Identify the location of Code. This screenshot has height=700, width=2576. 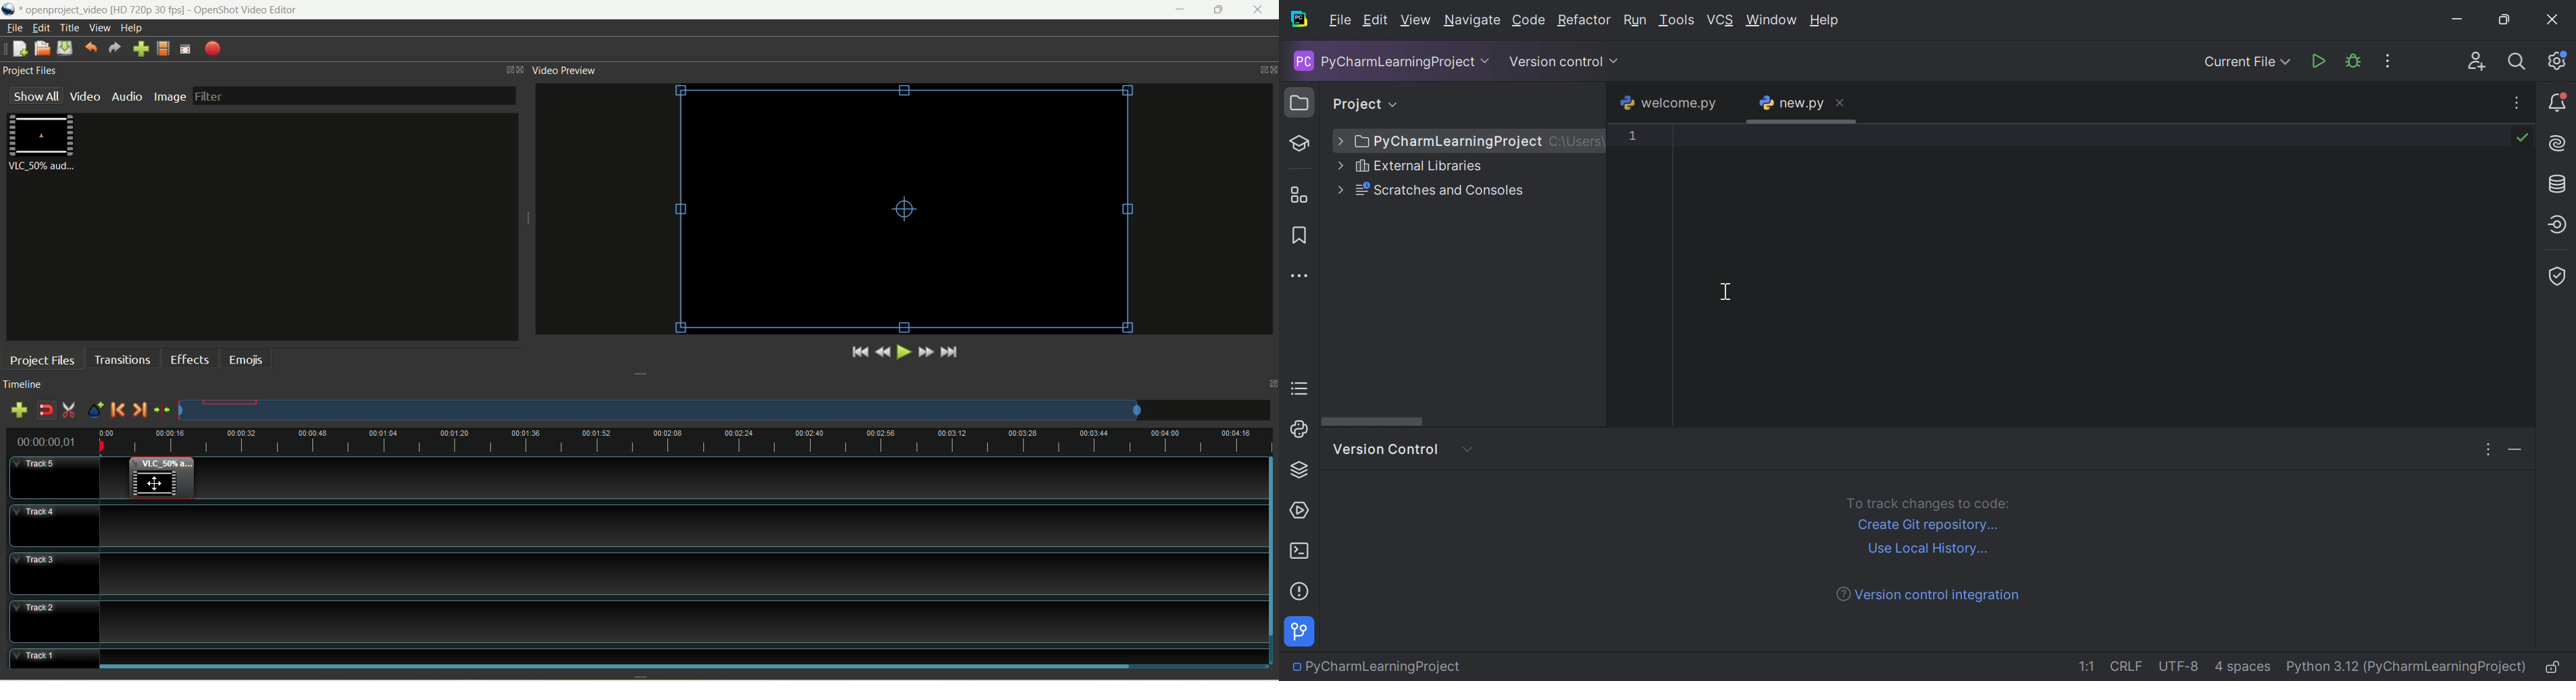
(1529, 20).